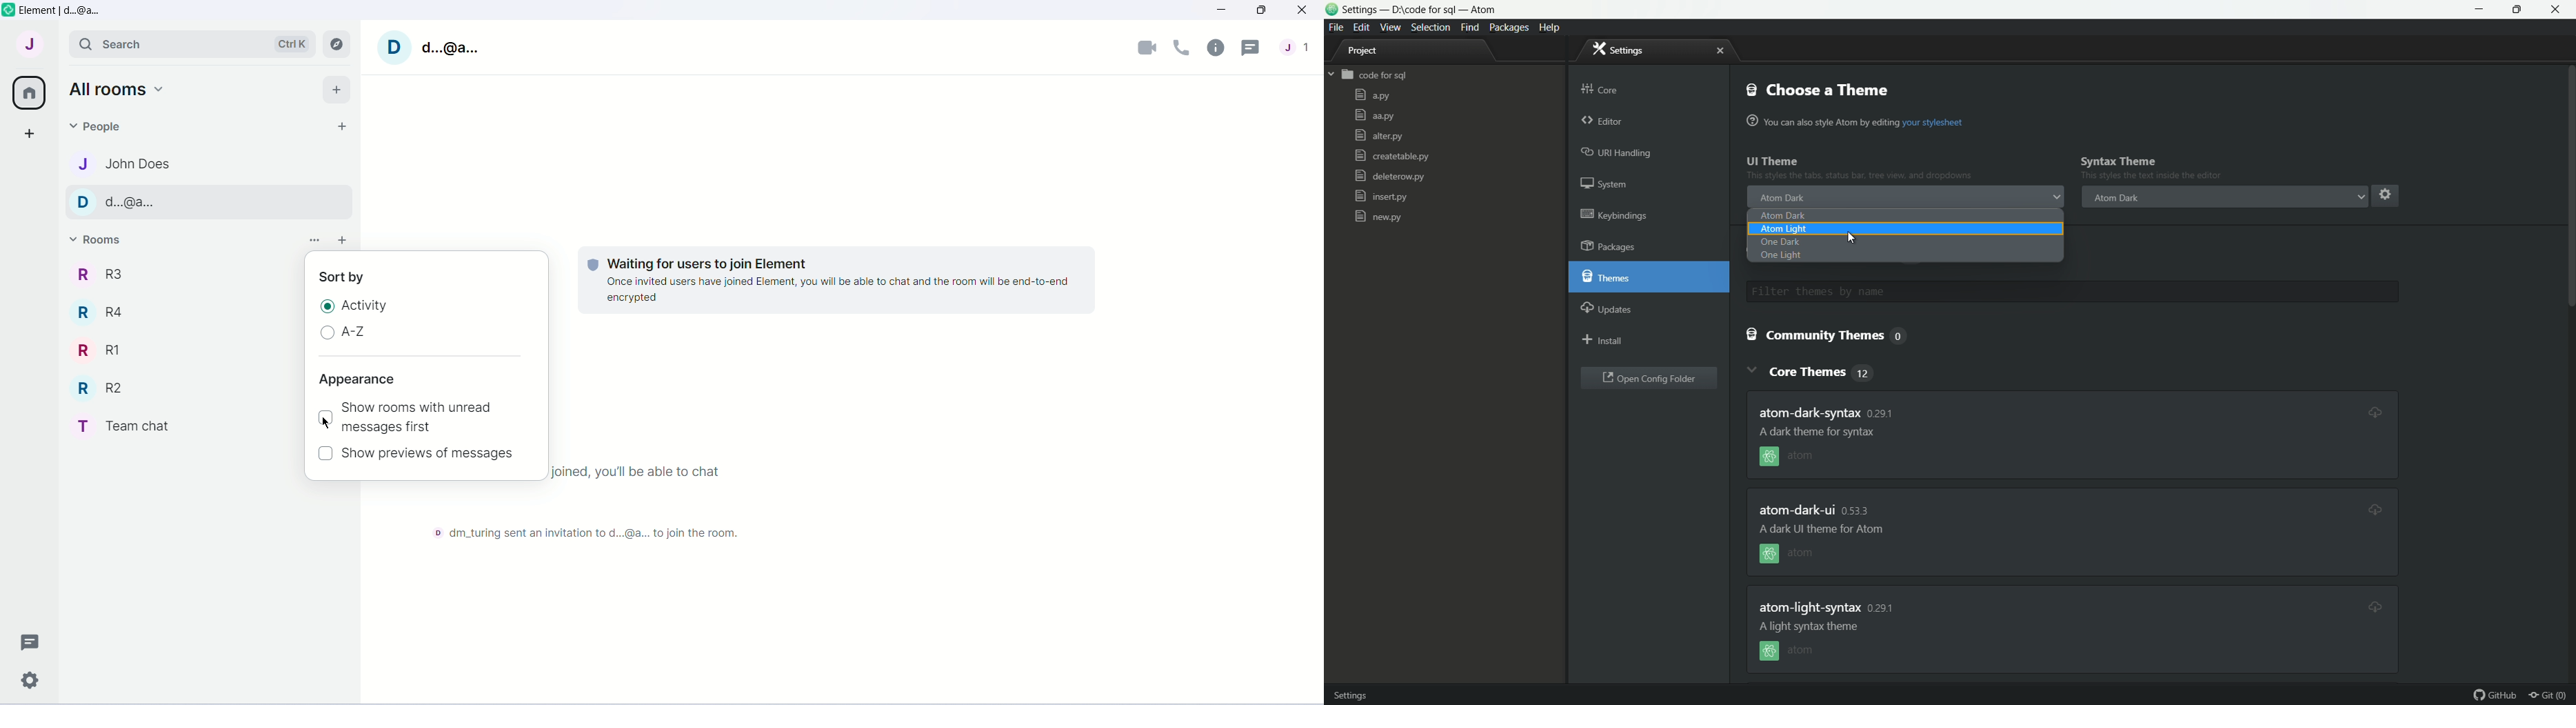 The width and height of the screenshot is (2576, 728). What do you see at coordinates (2481, 9) in the screenshot?
I see `minimize` at bounding box center [2481, 9].